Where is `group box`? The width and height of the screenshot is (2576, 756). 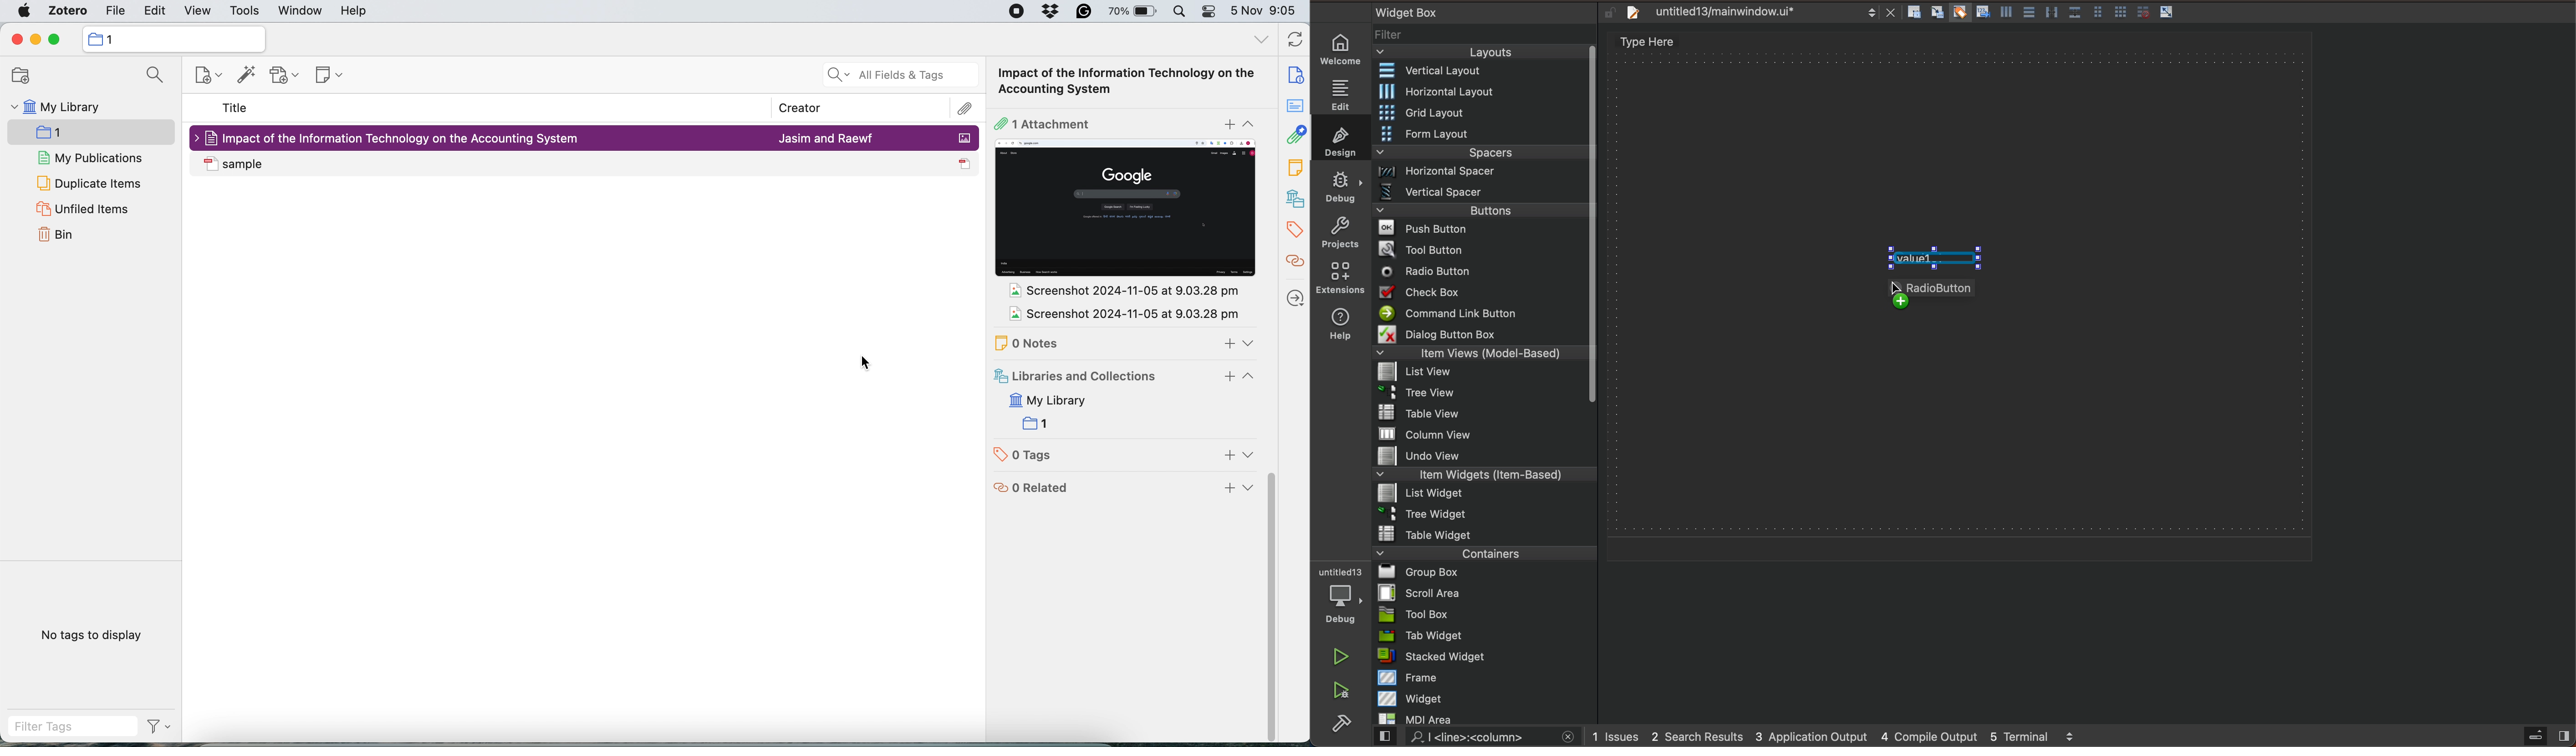
group box is located at coordinates (1485, 571).